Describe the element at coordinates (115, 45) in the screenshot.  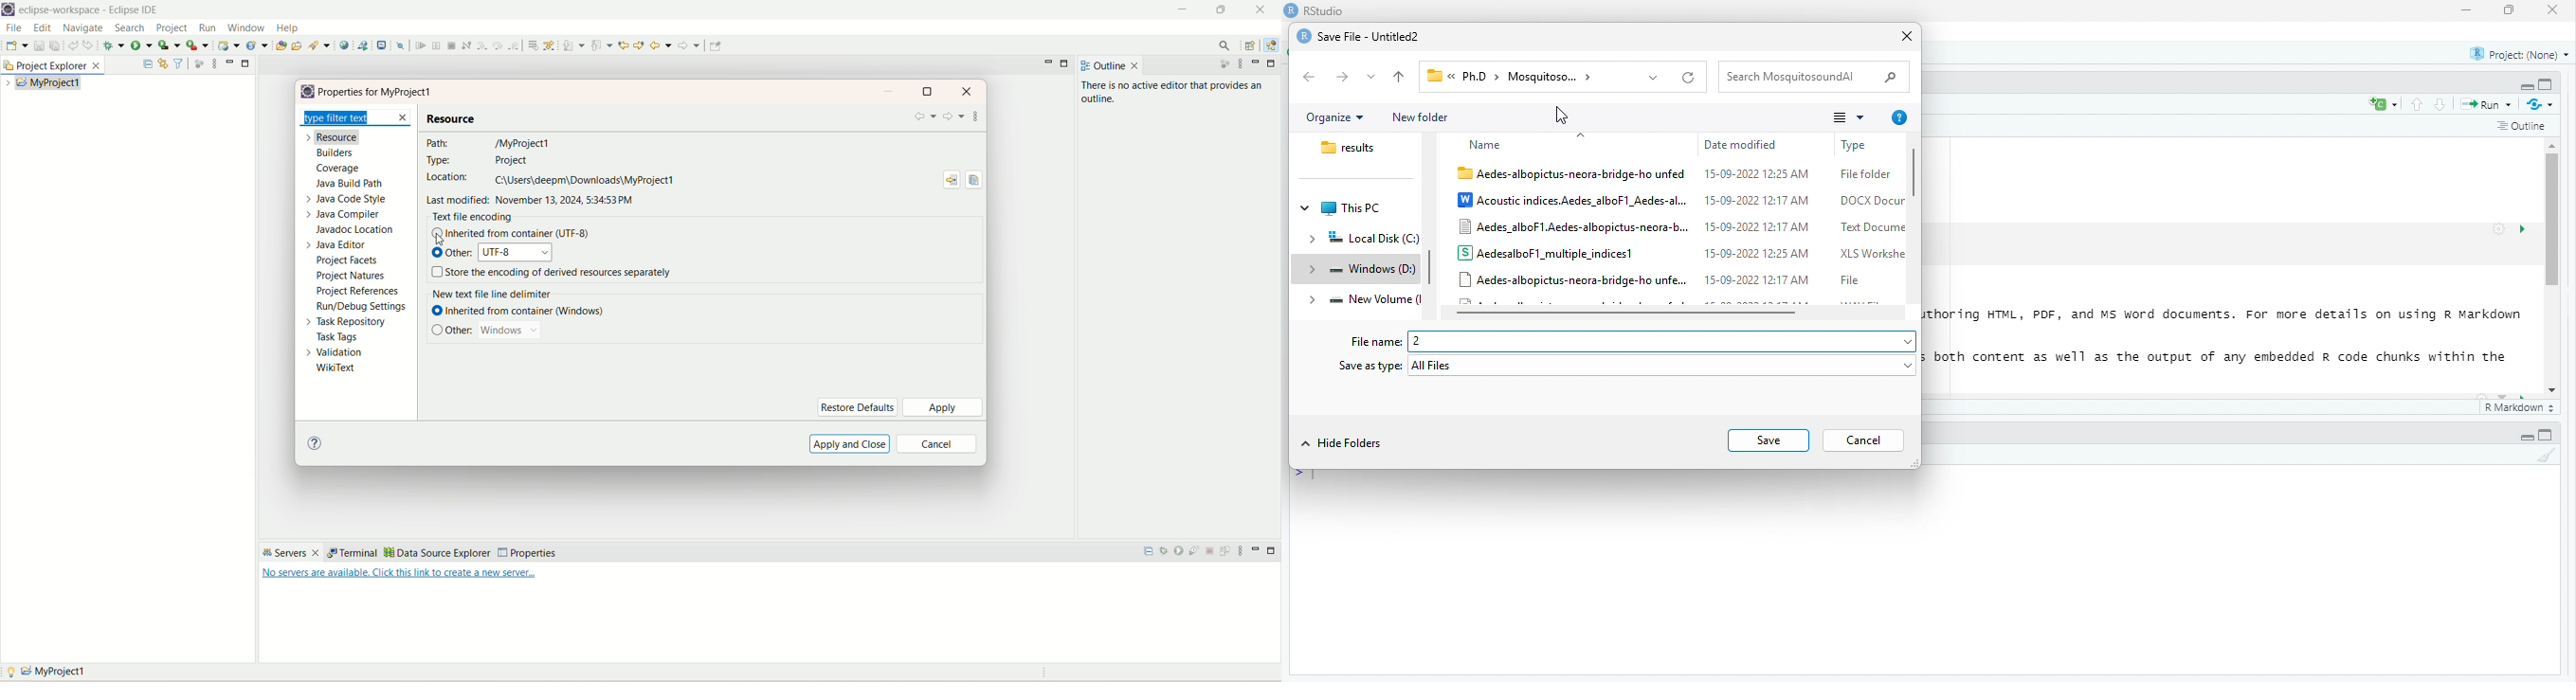
I see `debug` at that location.